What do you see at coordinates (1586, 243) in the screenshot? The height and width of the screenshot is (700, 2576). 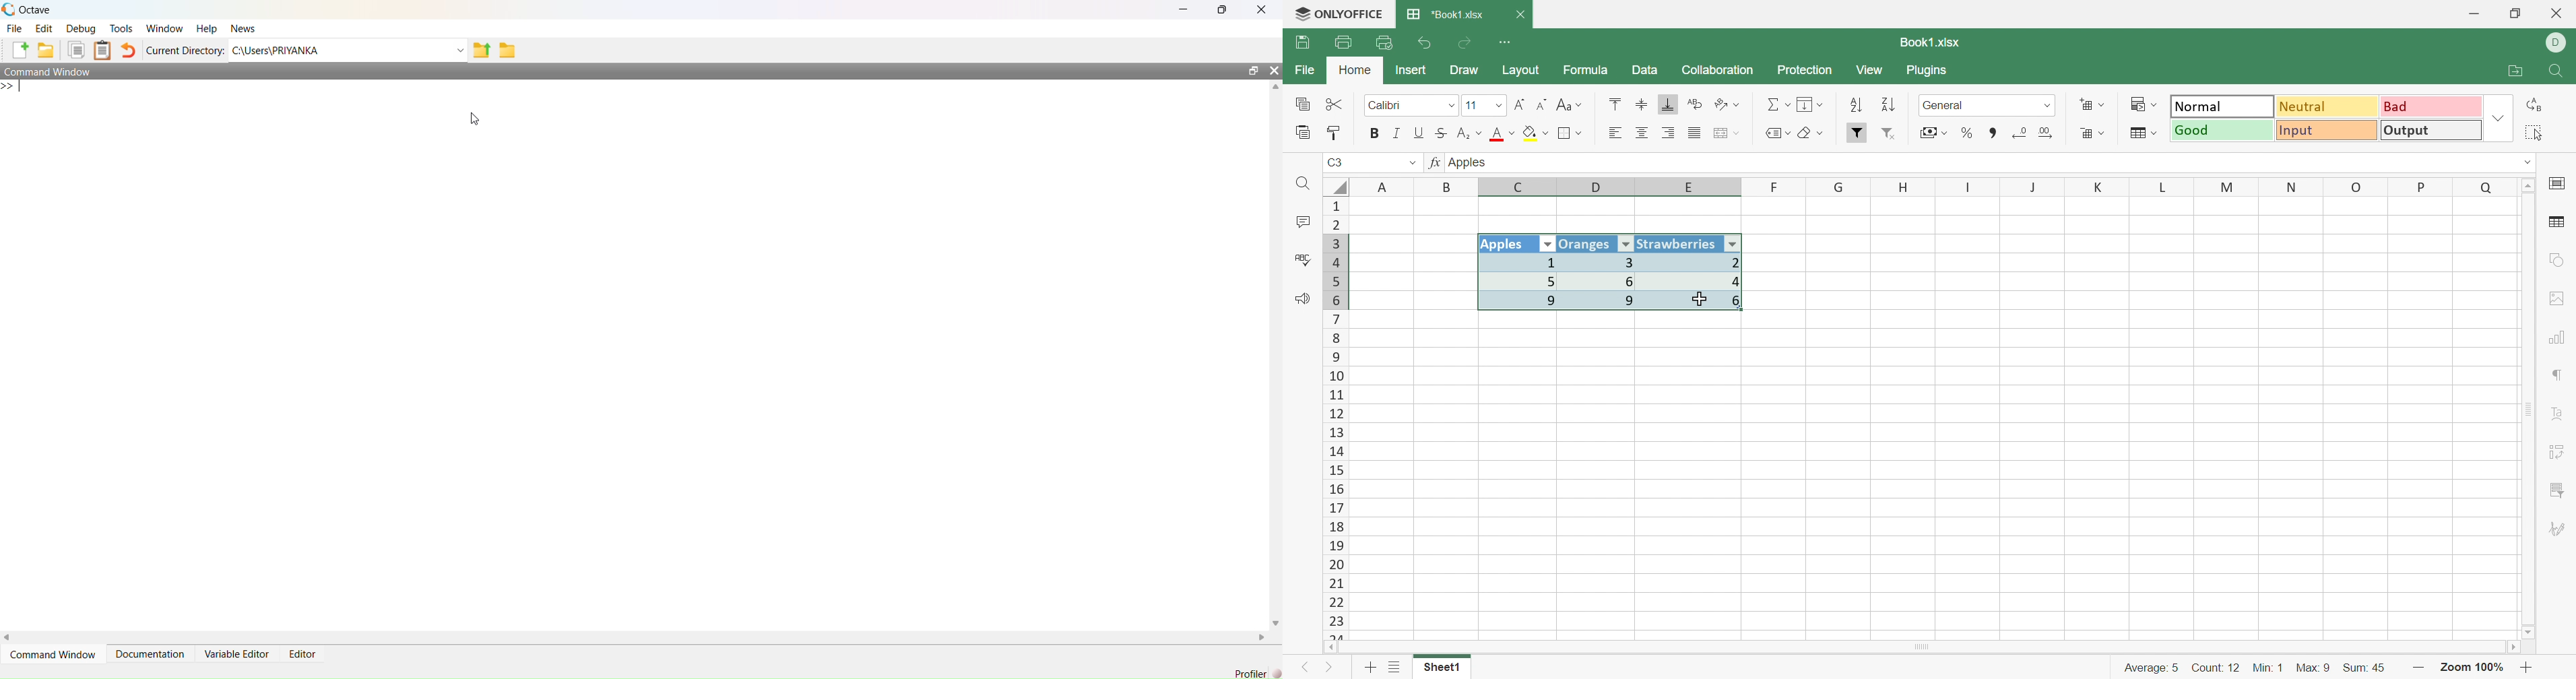 I see `Oranges` at bounding box center [1586, 243].